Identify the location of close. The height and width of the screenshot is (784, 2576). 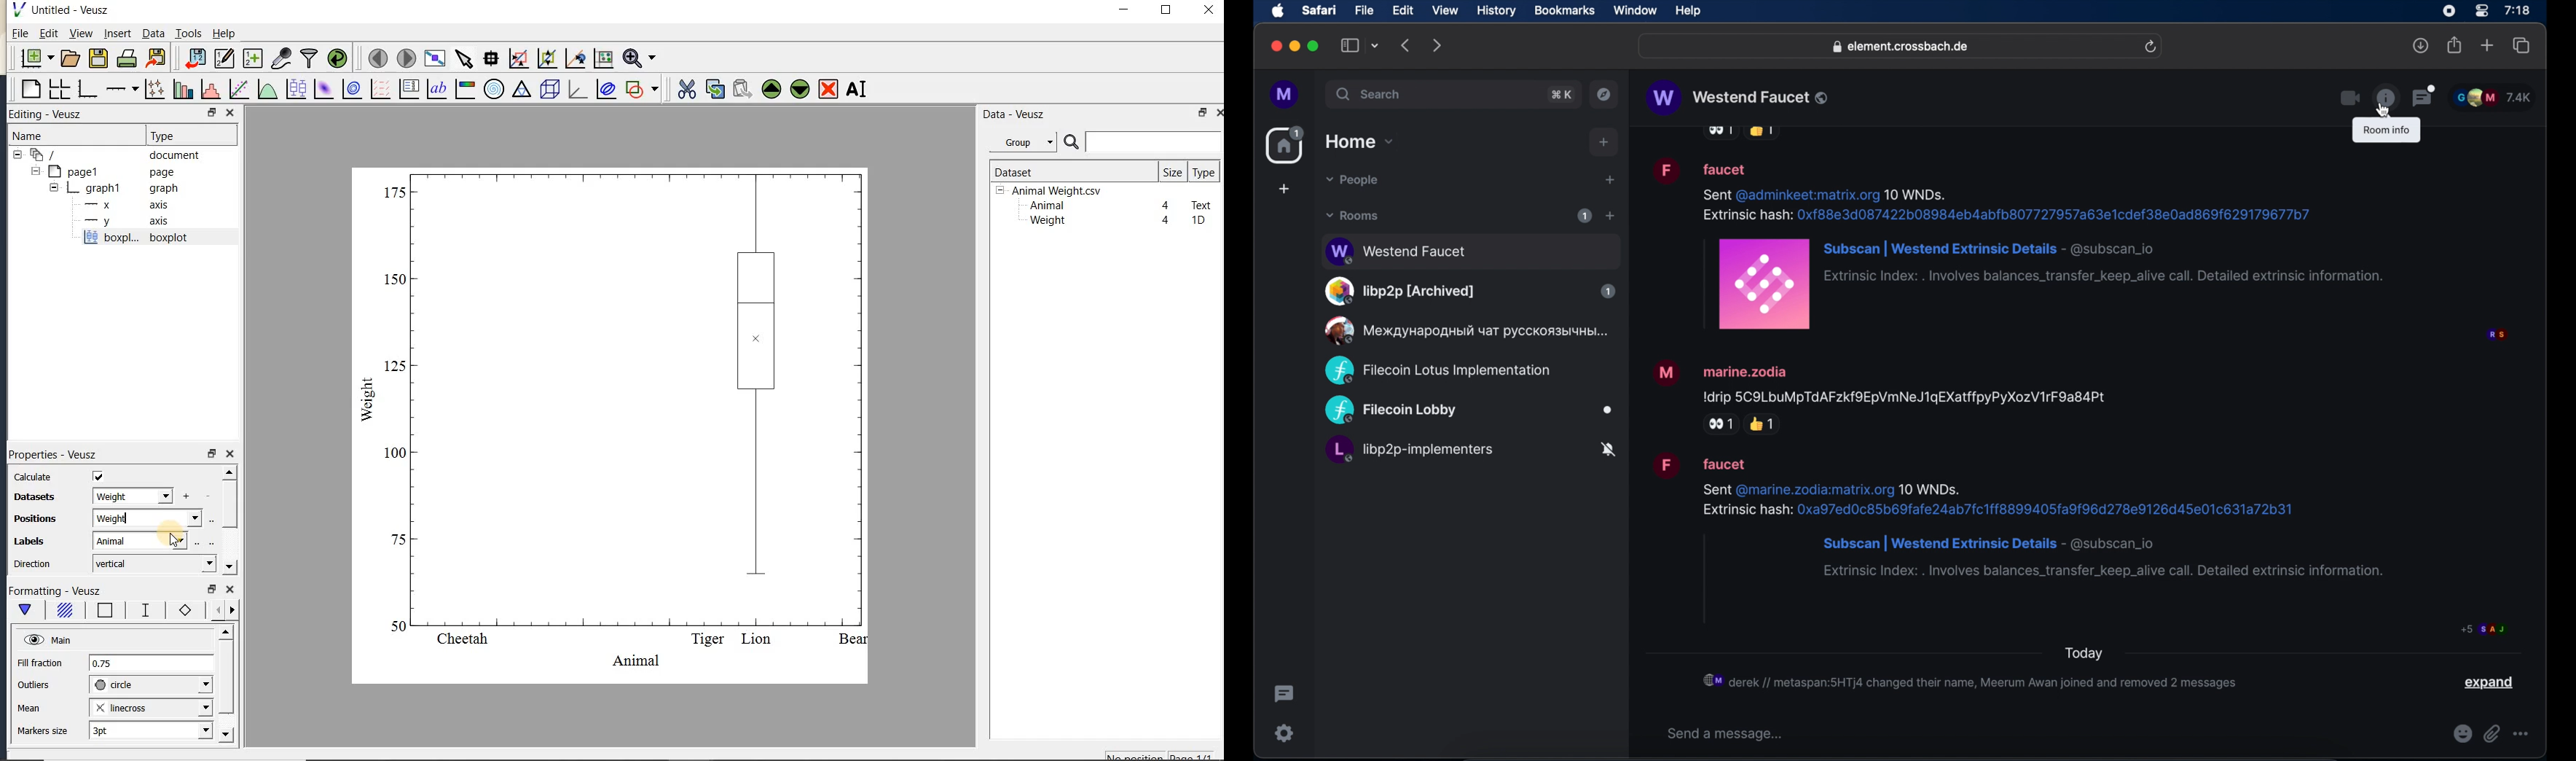
(1275, 47).